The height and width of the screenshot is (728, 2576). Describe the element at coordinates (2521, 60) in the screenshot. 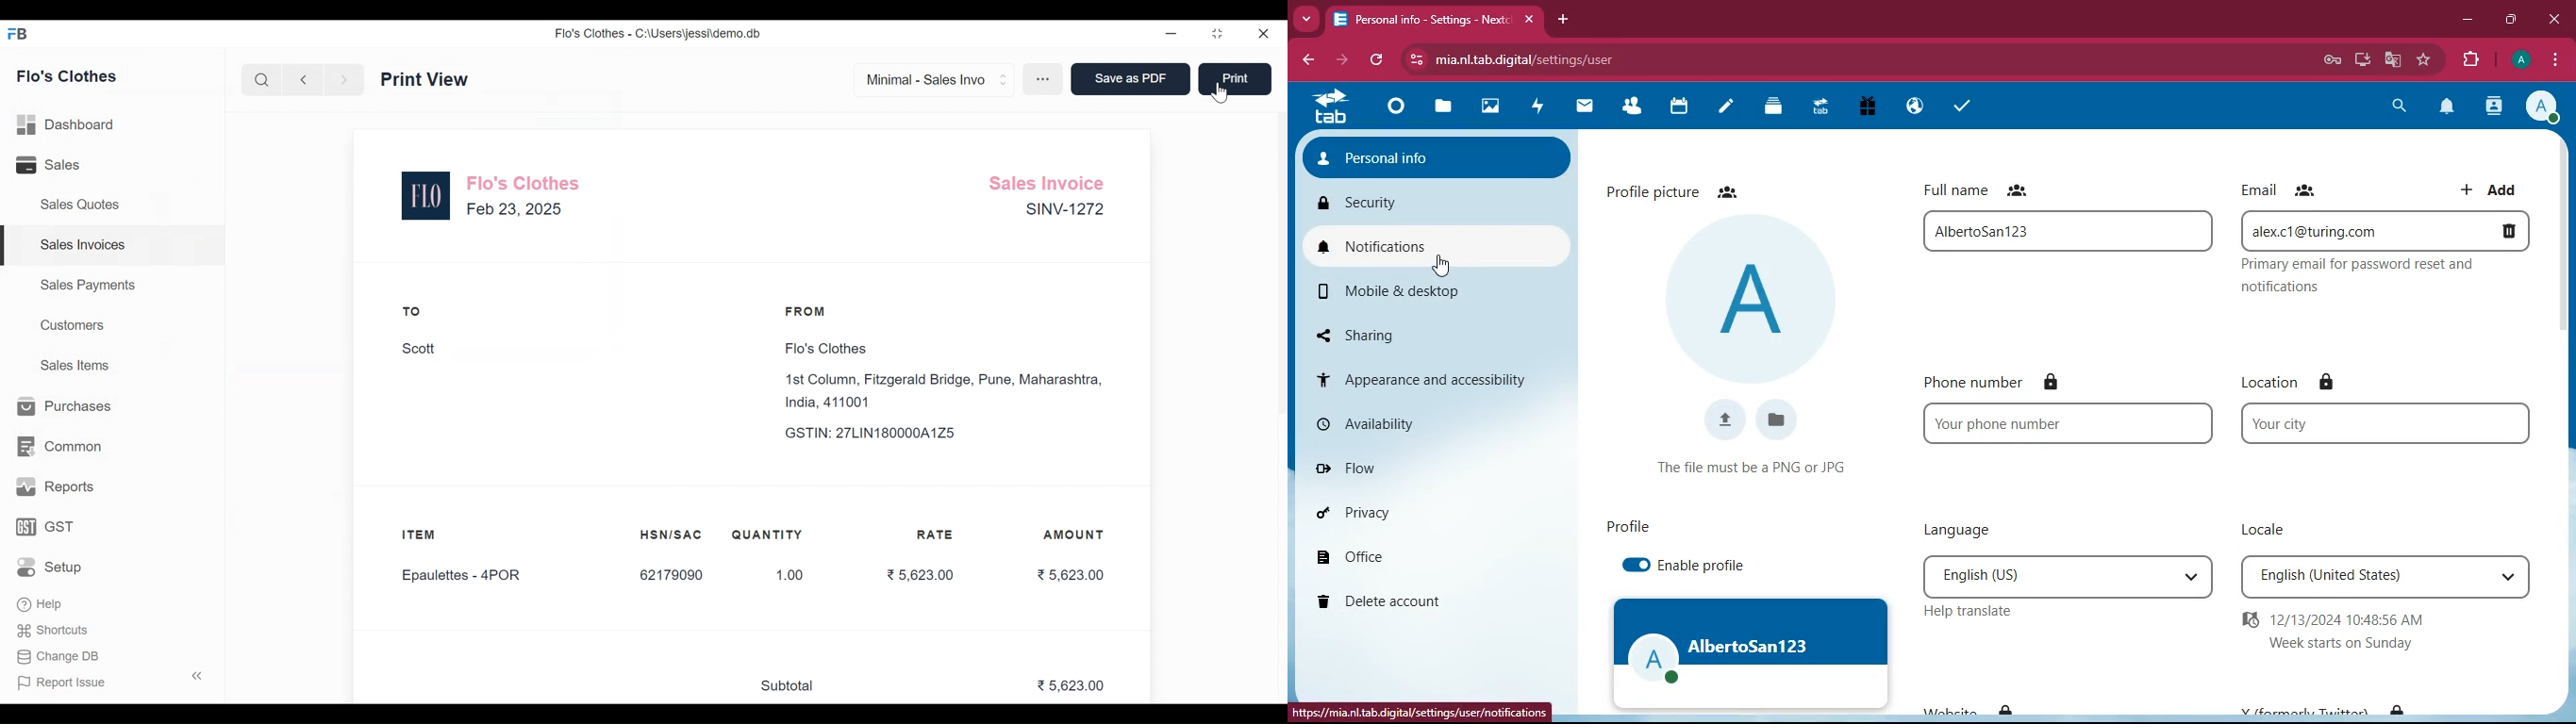

I see `profile` at that location.